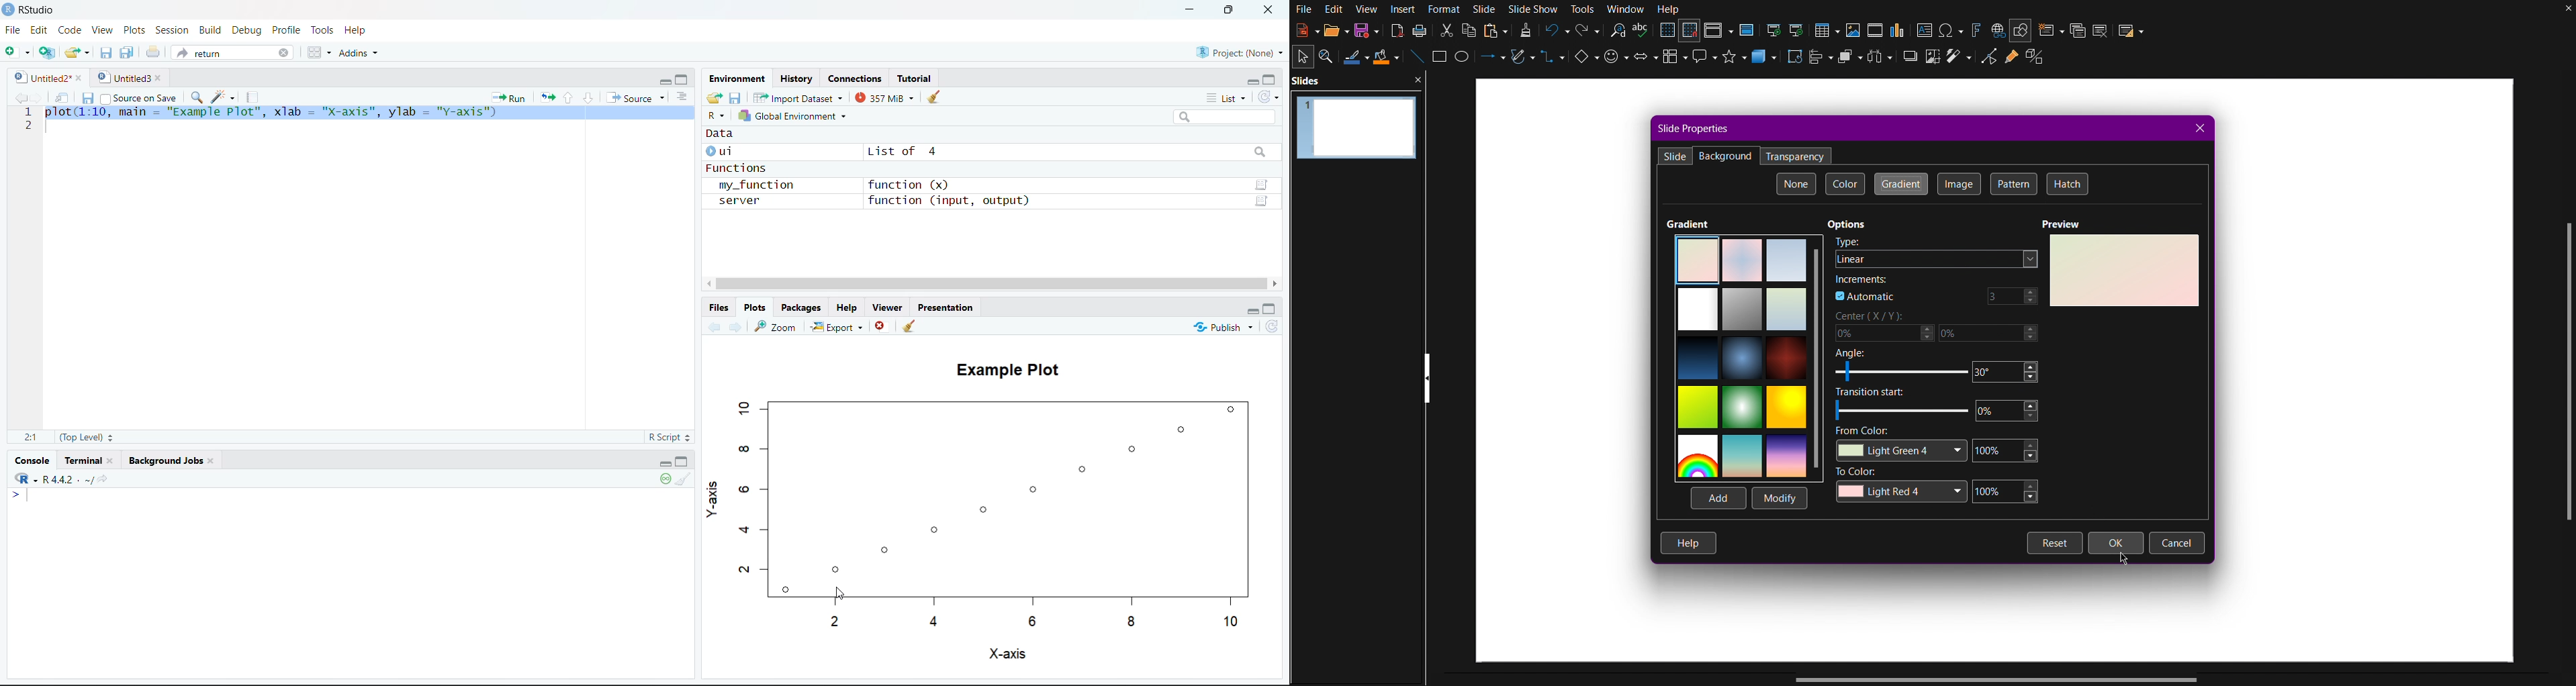  Describe the element at coordinates (1616, 61) in the screenshot. I see `Symbol Shapes` at that location.